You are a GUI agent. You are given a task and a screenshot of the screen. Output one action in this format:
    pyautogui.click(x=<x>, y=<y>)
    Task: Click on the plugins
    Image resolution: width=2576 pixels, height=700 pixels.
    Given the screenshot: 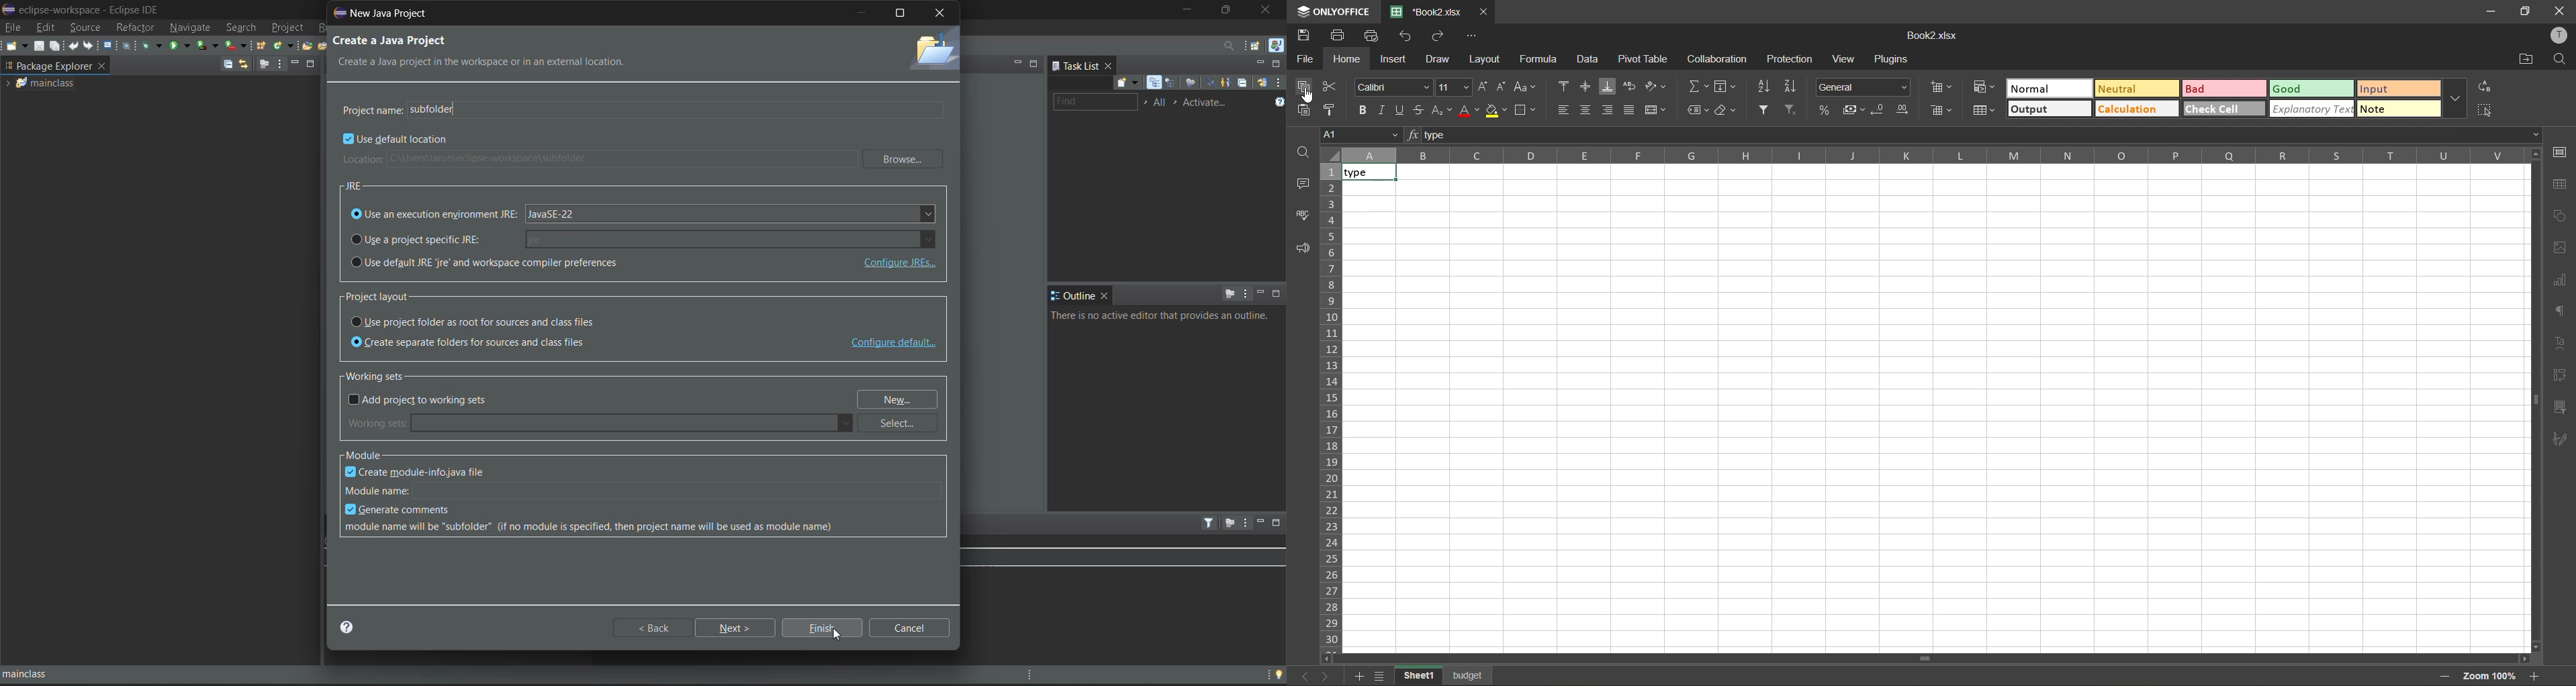 What is the action you would take?
    pyautogui.click(x=1894, y=59)
    